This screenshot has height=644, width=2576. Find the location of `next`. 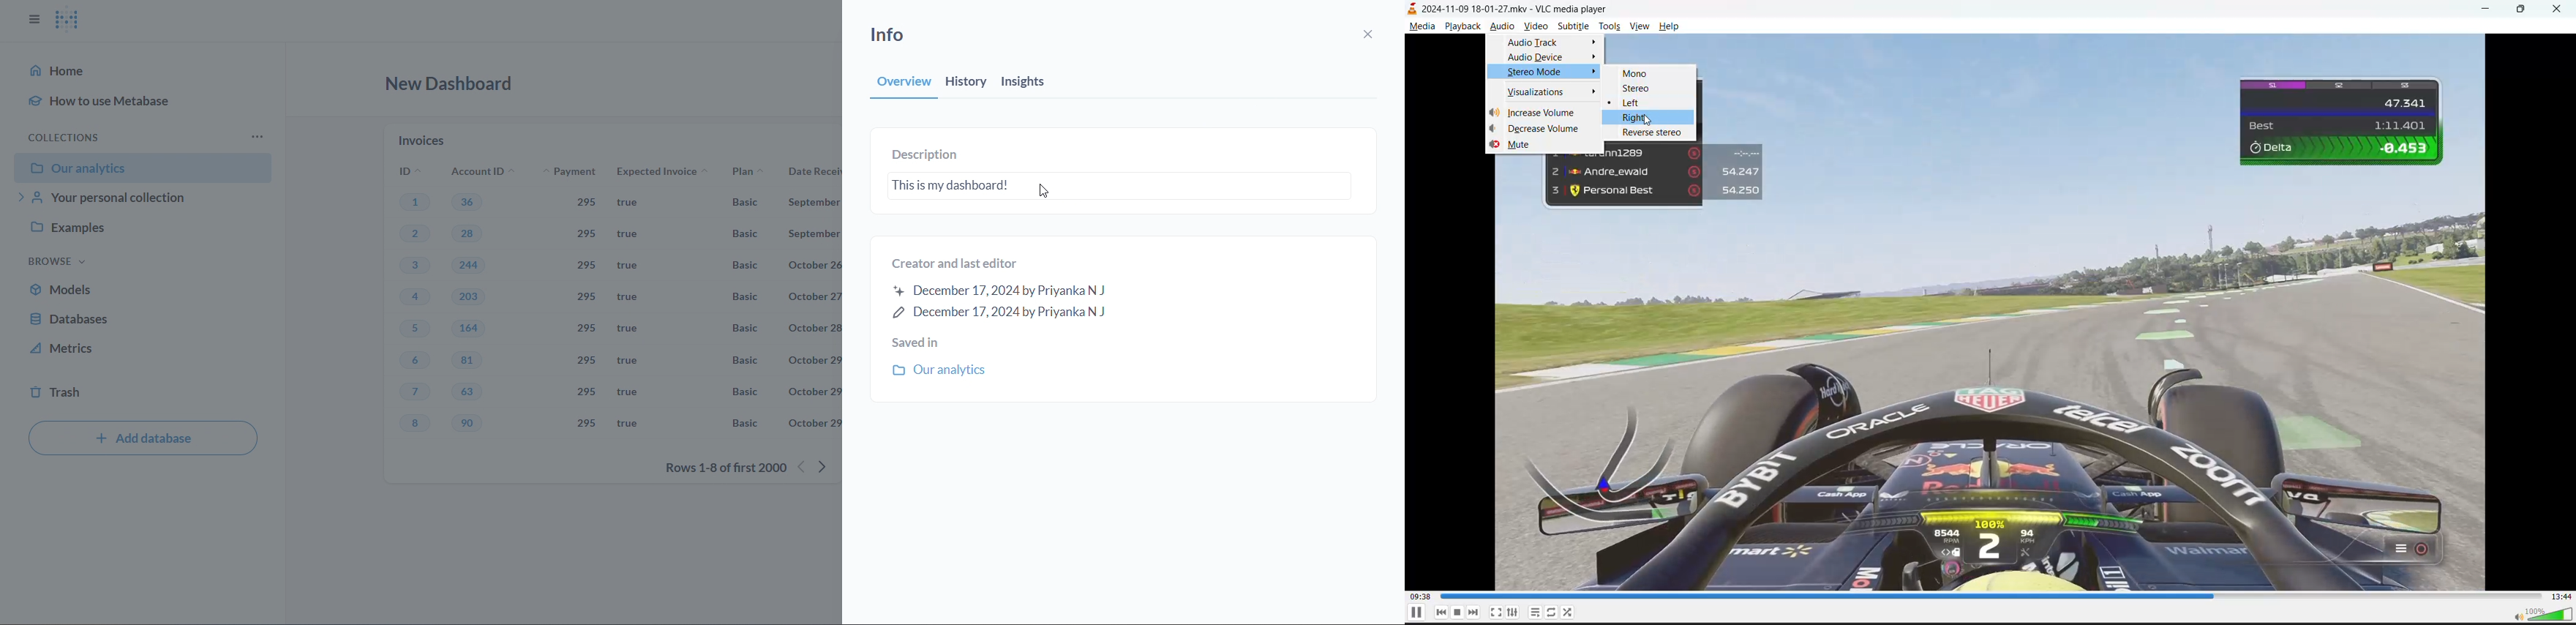

next is located at coordinates (1472, 613).